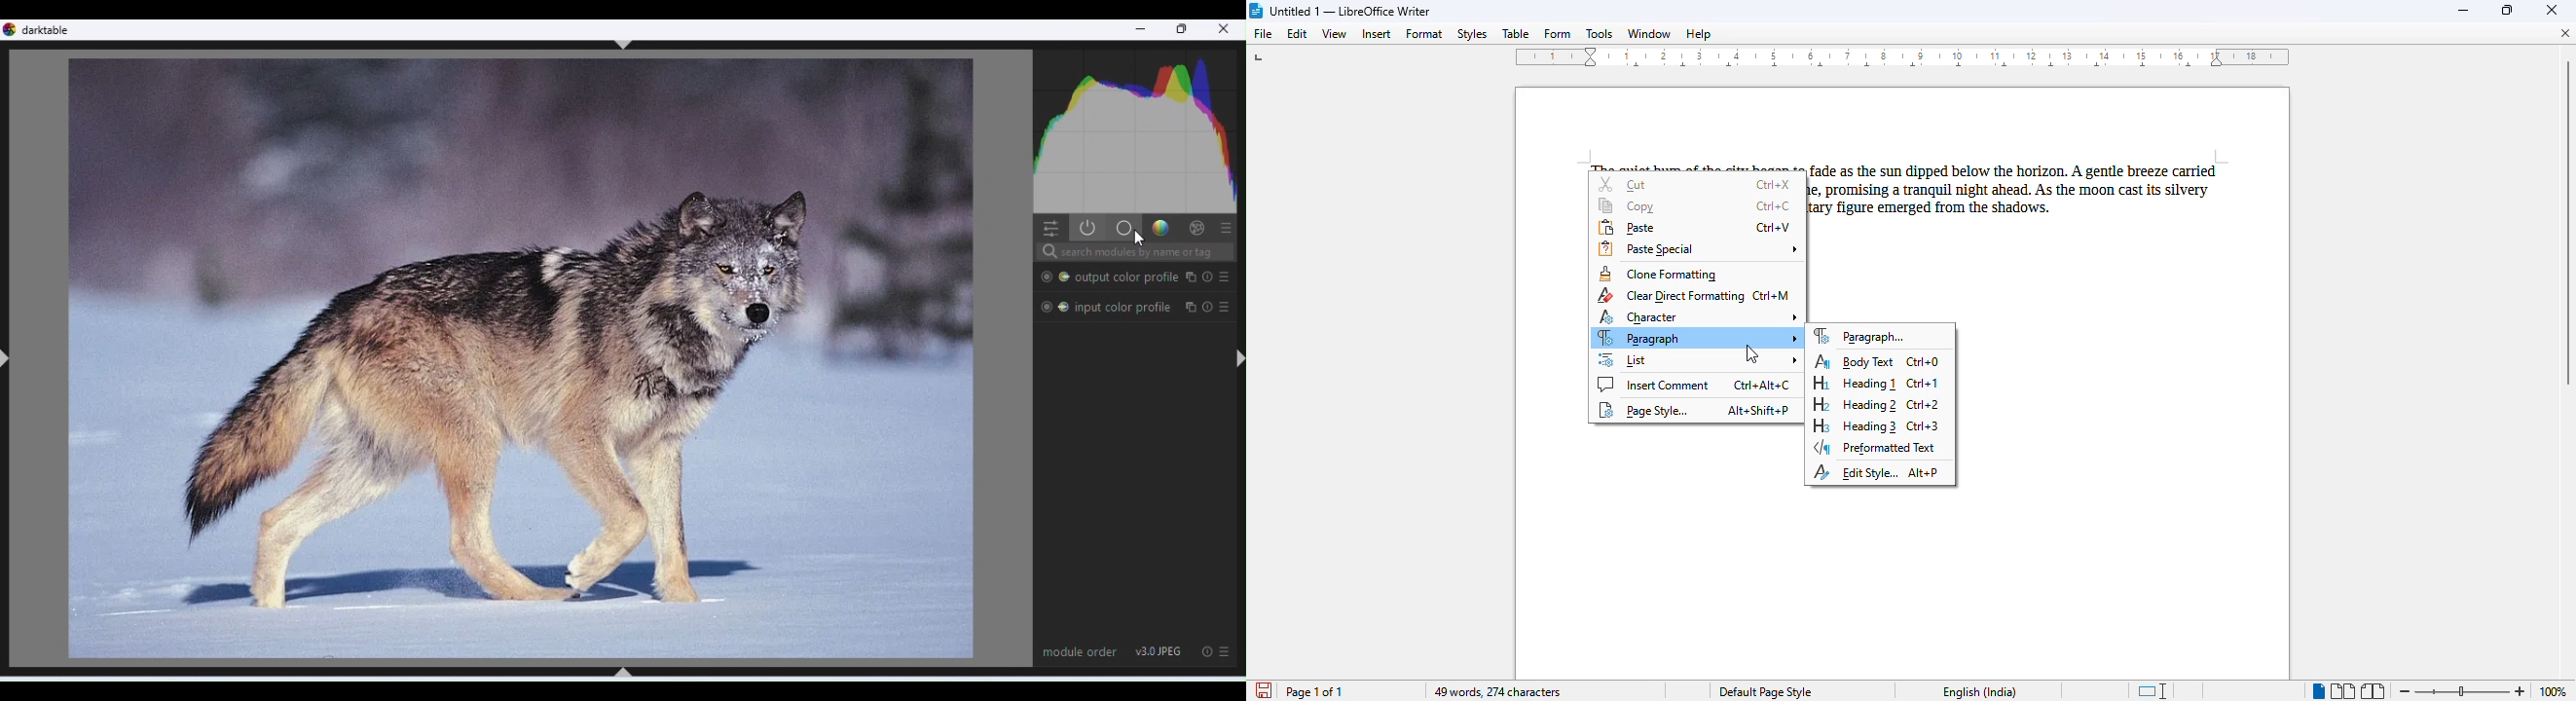 This screenshot has height=728, width=2576. What do you see at coordinates (2461, 692) in the screenshot?
I see `zoom in or zoom out bar` at bounding box center [2461, 692].